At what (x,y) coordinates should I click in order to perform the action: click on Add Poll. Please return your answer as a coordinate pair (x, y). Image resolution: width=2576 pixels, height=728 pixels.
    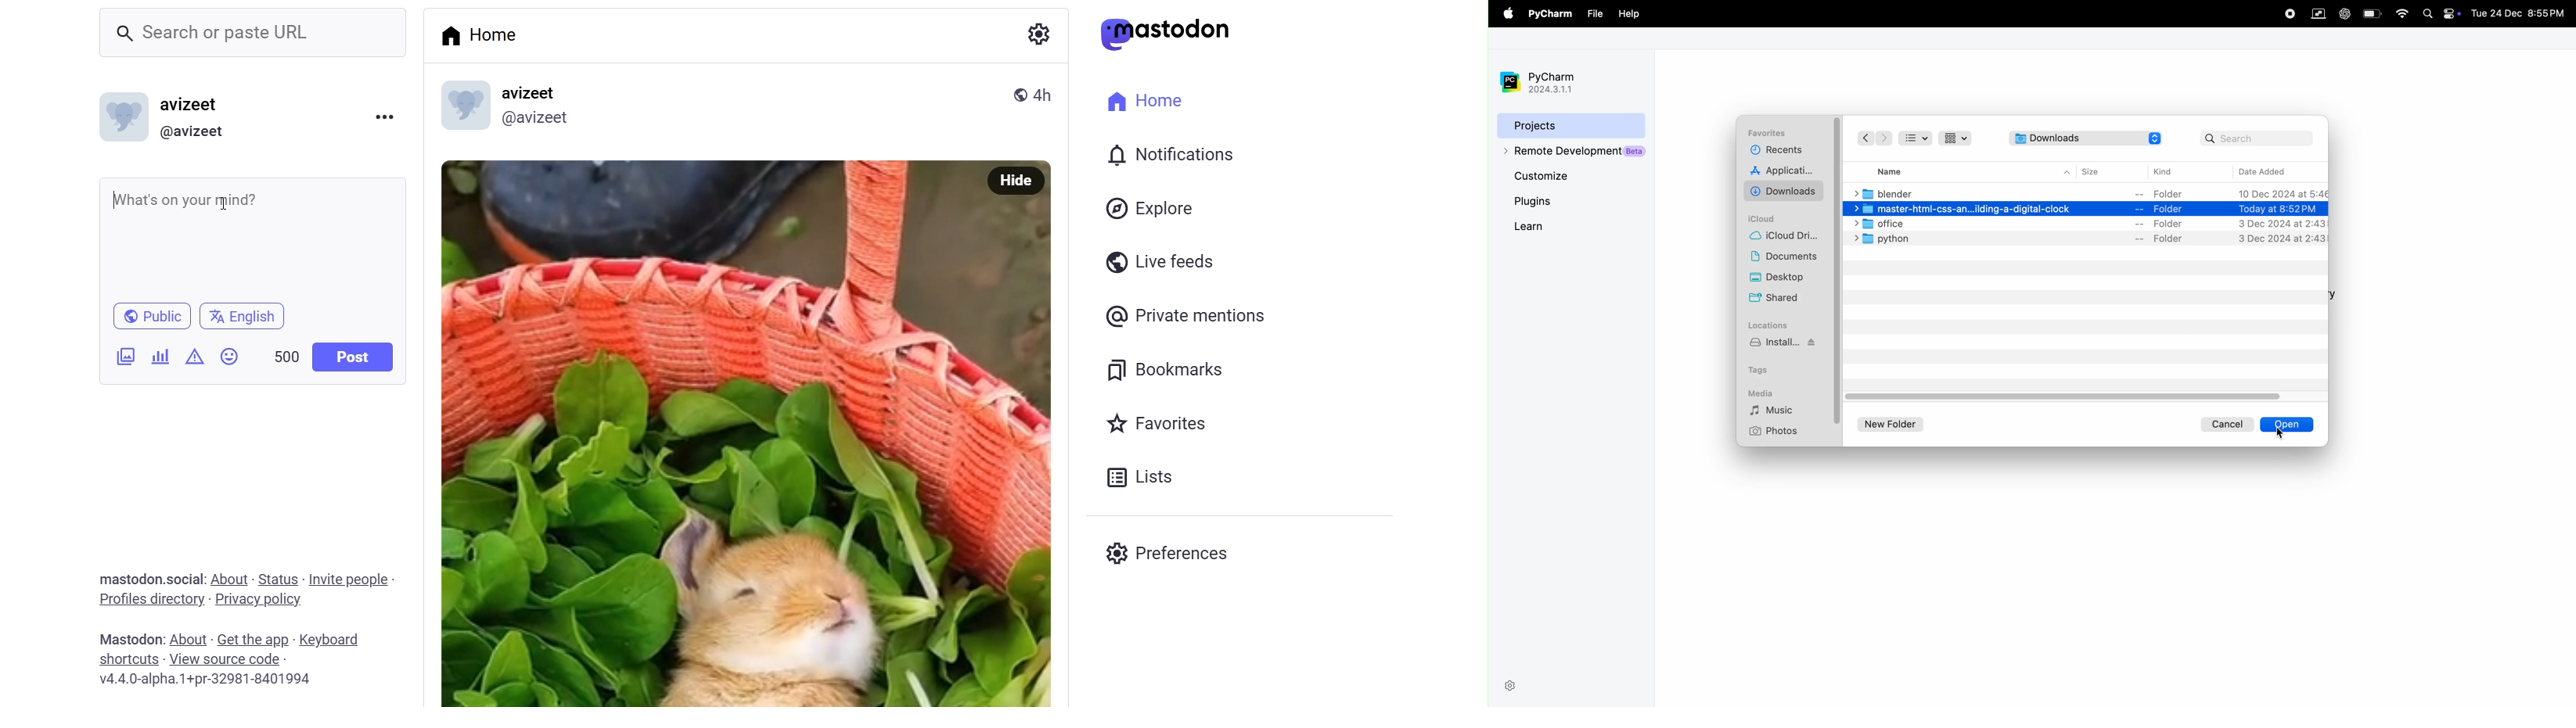
    Looking at the image, I should click on (160, 355).